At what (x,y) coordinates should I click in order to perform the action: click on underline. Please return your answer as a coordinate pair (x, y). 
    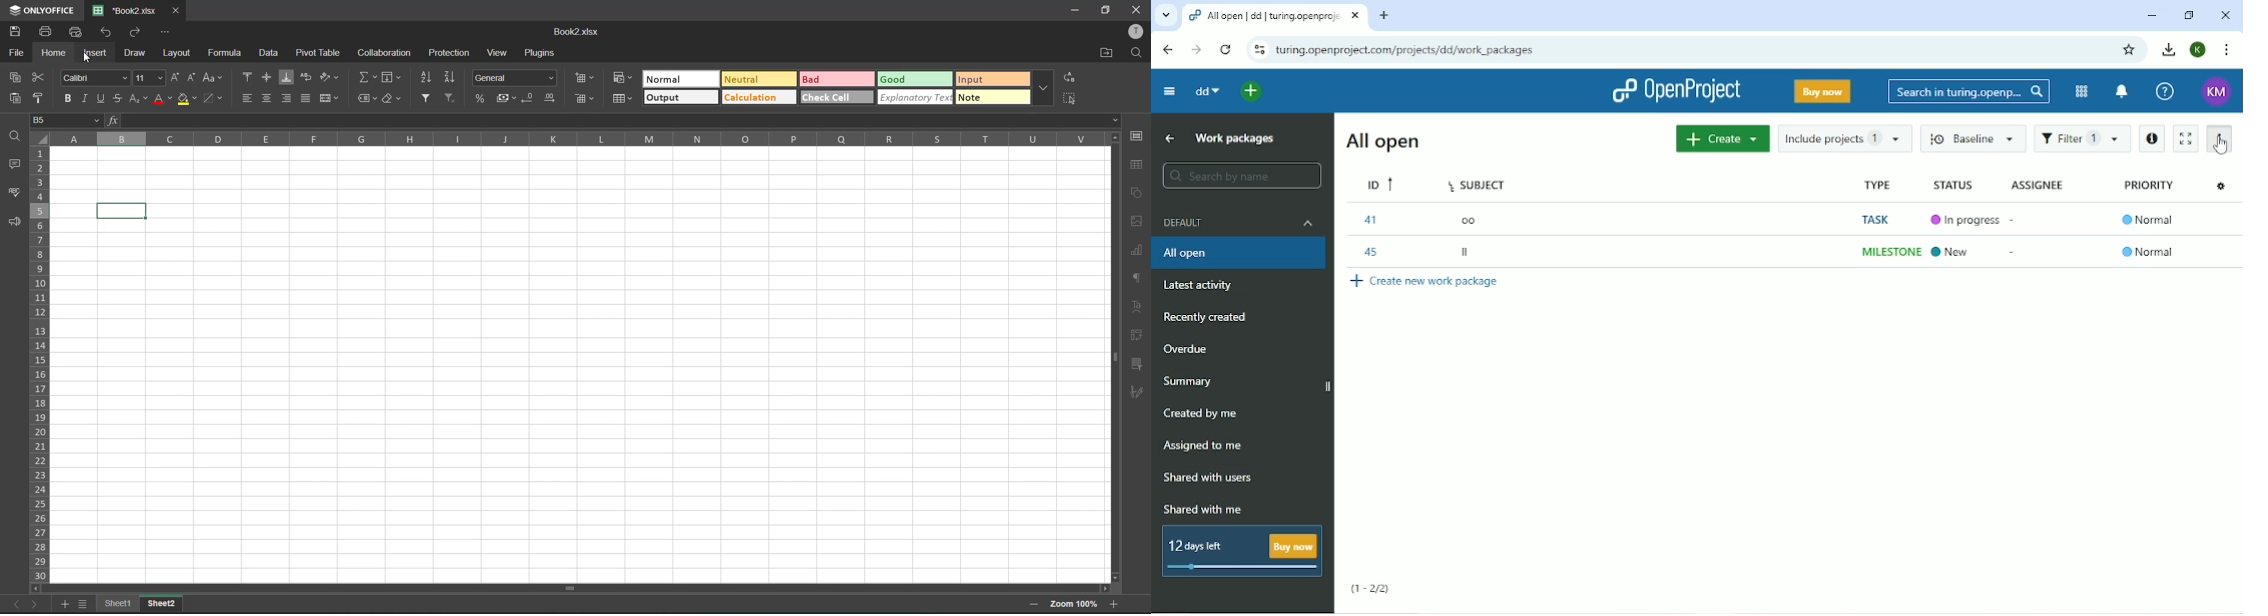
    Looking at the image, I should click on (101, 97).